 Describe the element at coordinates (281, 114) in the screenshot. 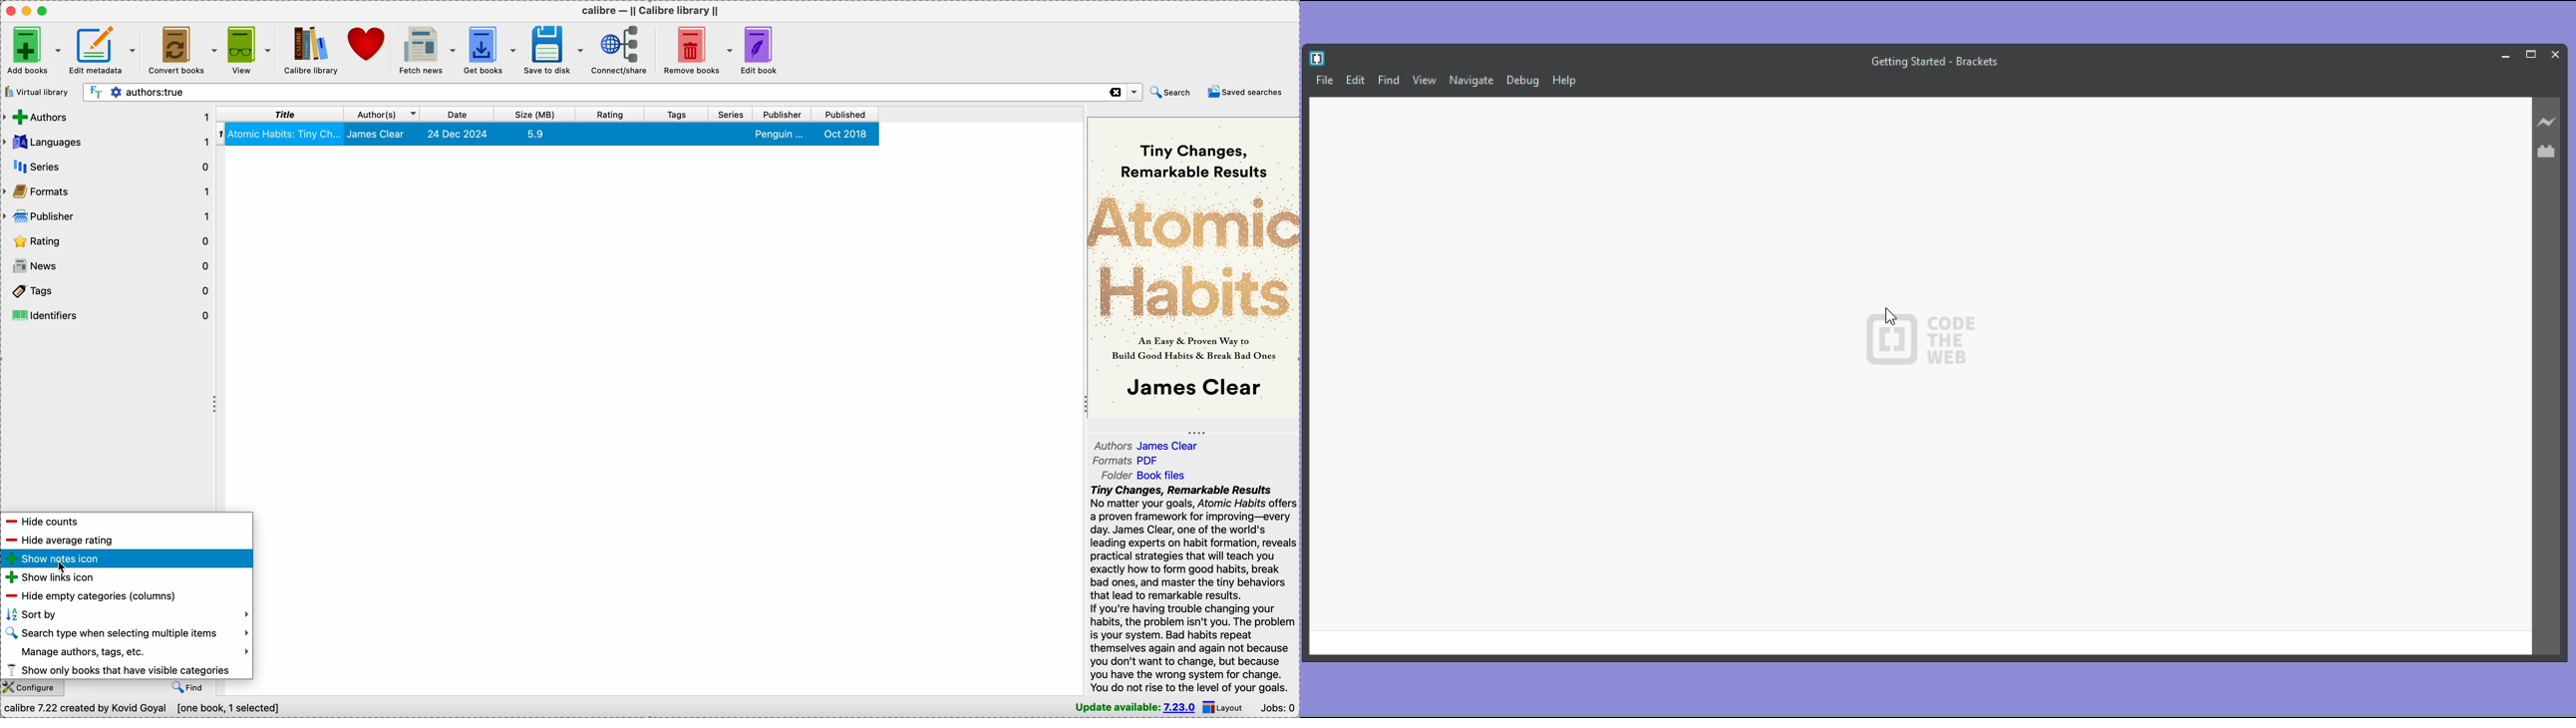

I see `title` at that location.